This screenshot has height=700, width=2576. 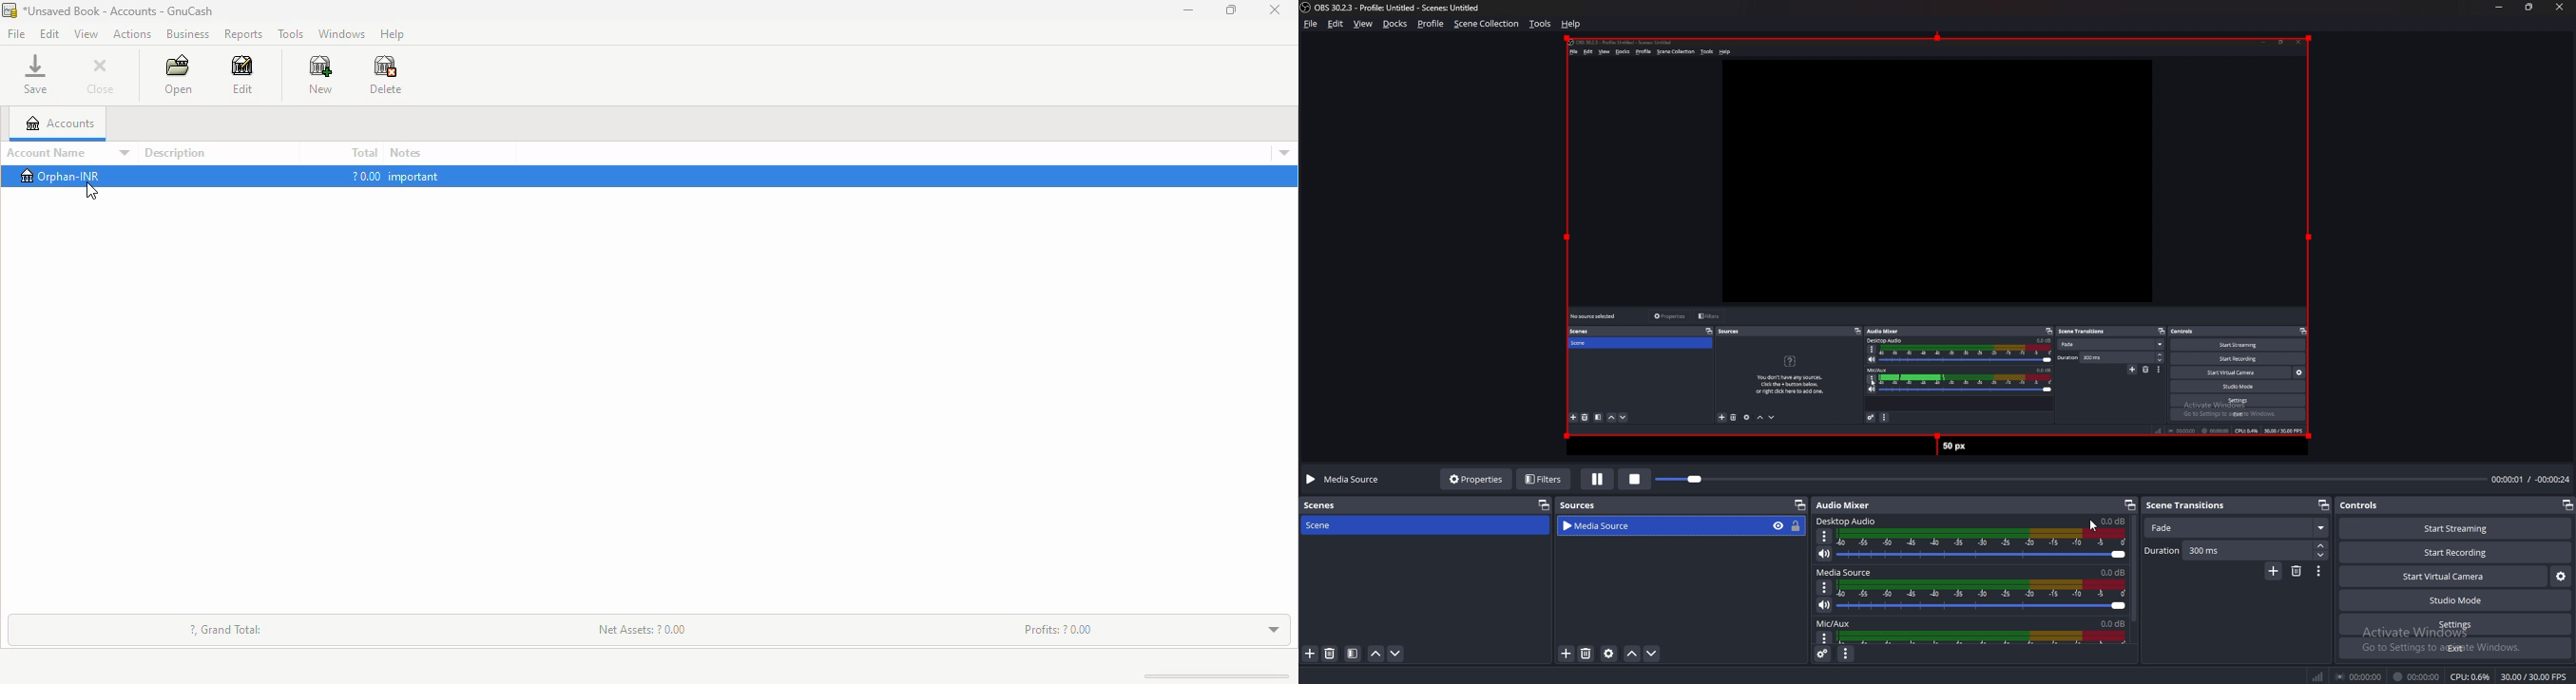 I want to click on Minimize, so click(x=2499, y=7).